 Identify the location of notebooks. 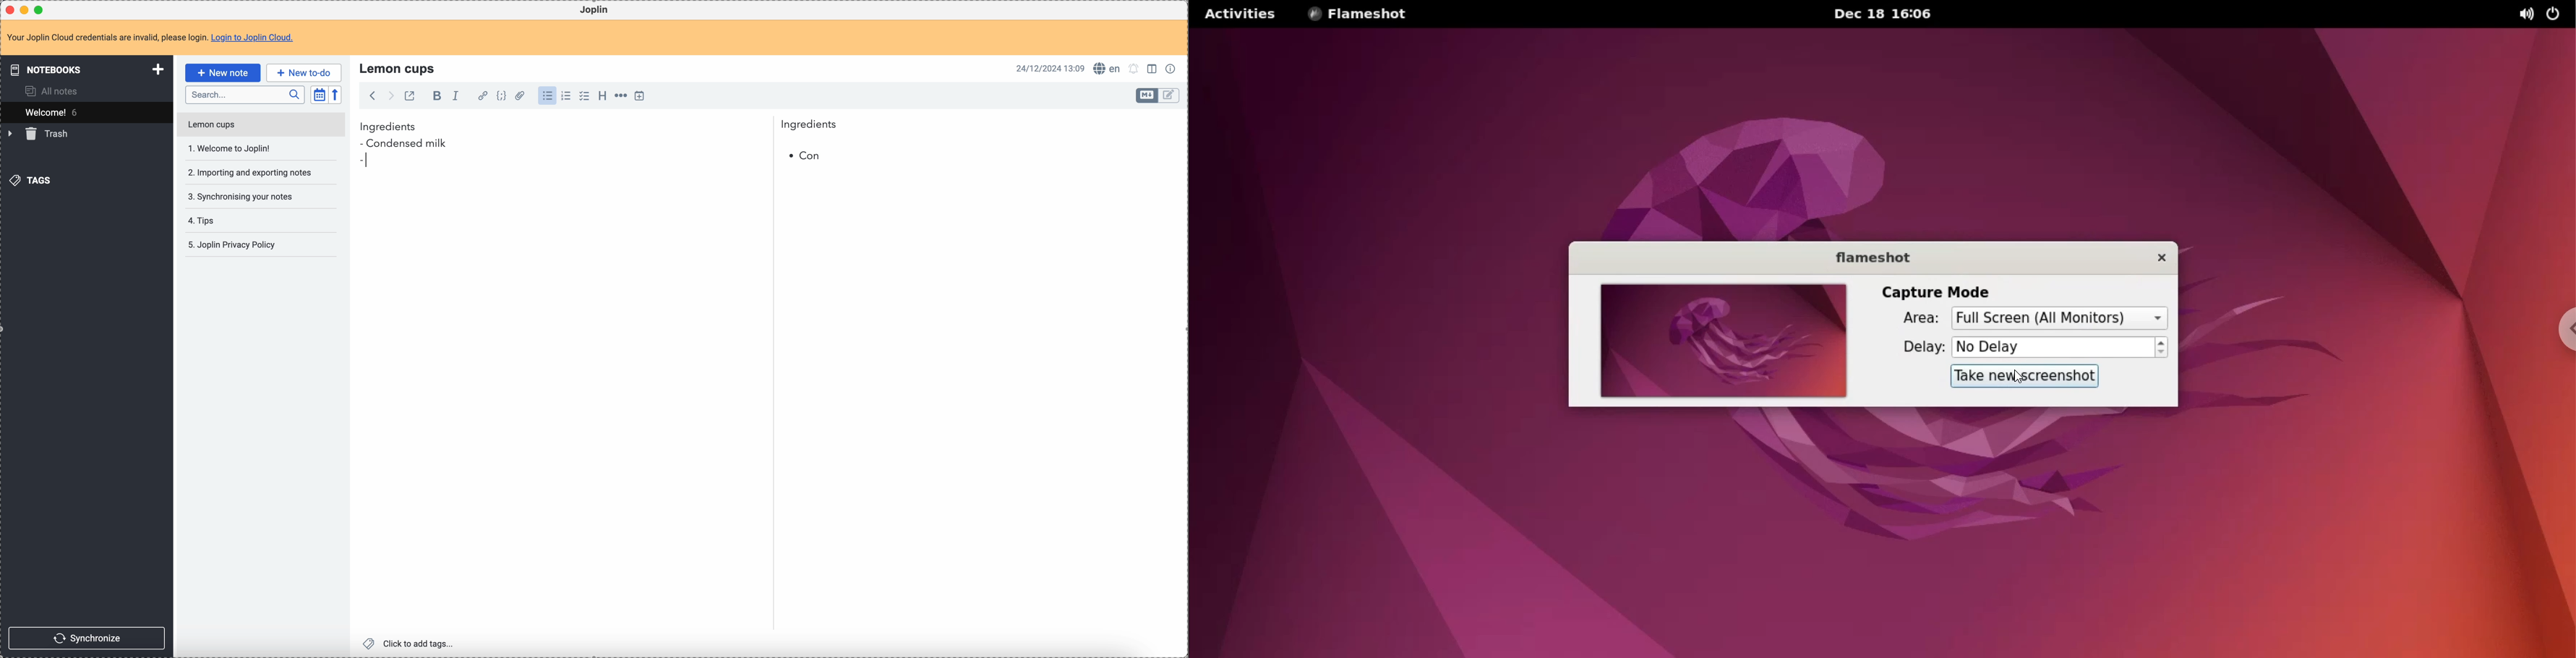
(88, 69).